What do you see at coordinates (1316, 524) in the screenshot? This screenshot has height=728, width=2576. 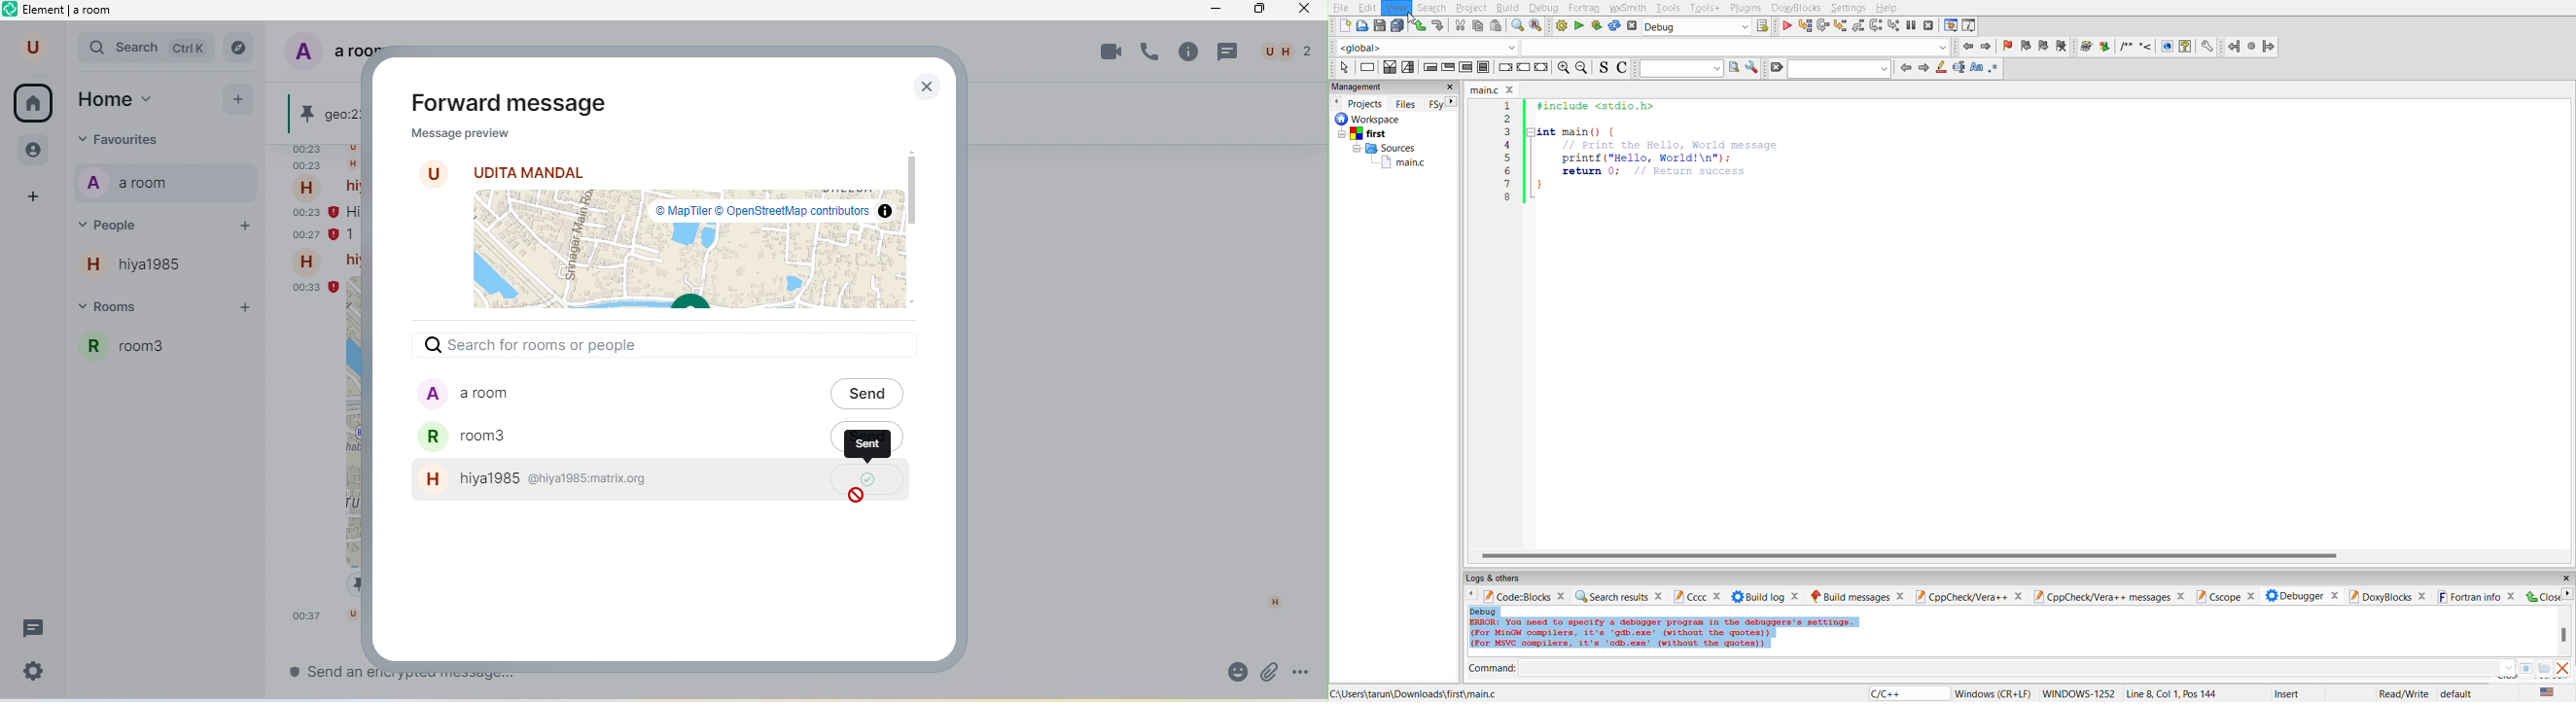 I see `vertical scroll bar` at bounding box center [1316, 524].